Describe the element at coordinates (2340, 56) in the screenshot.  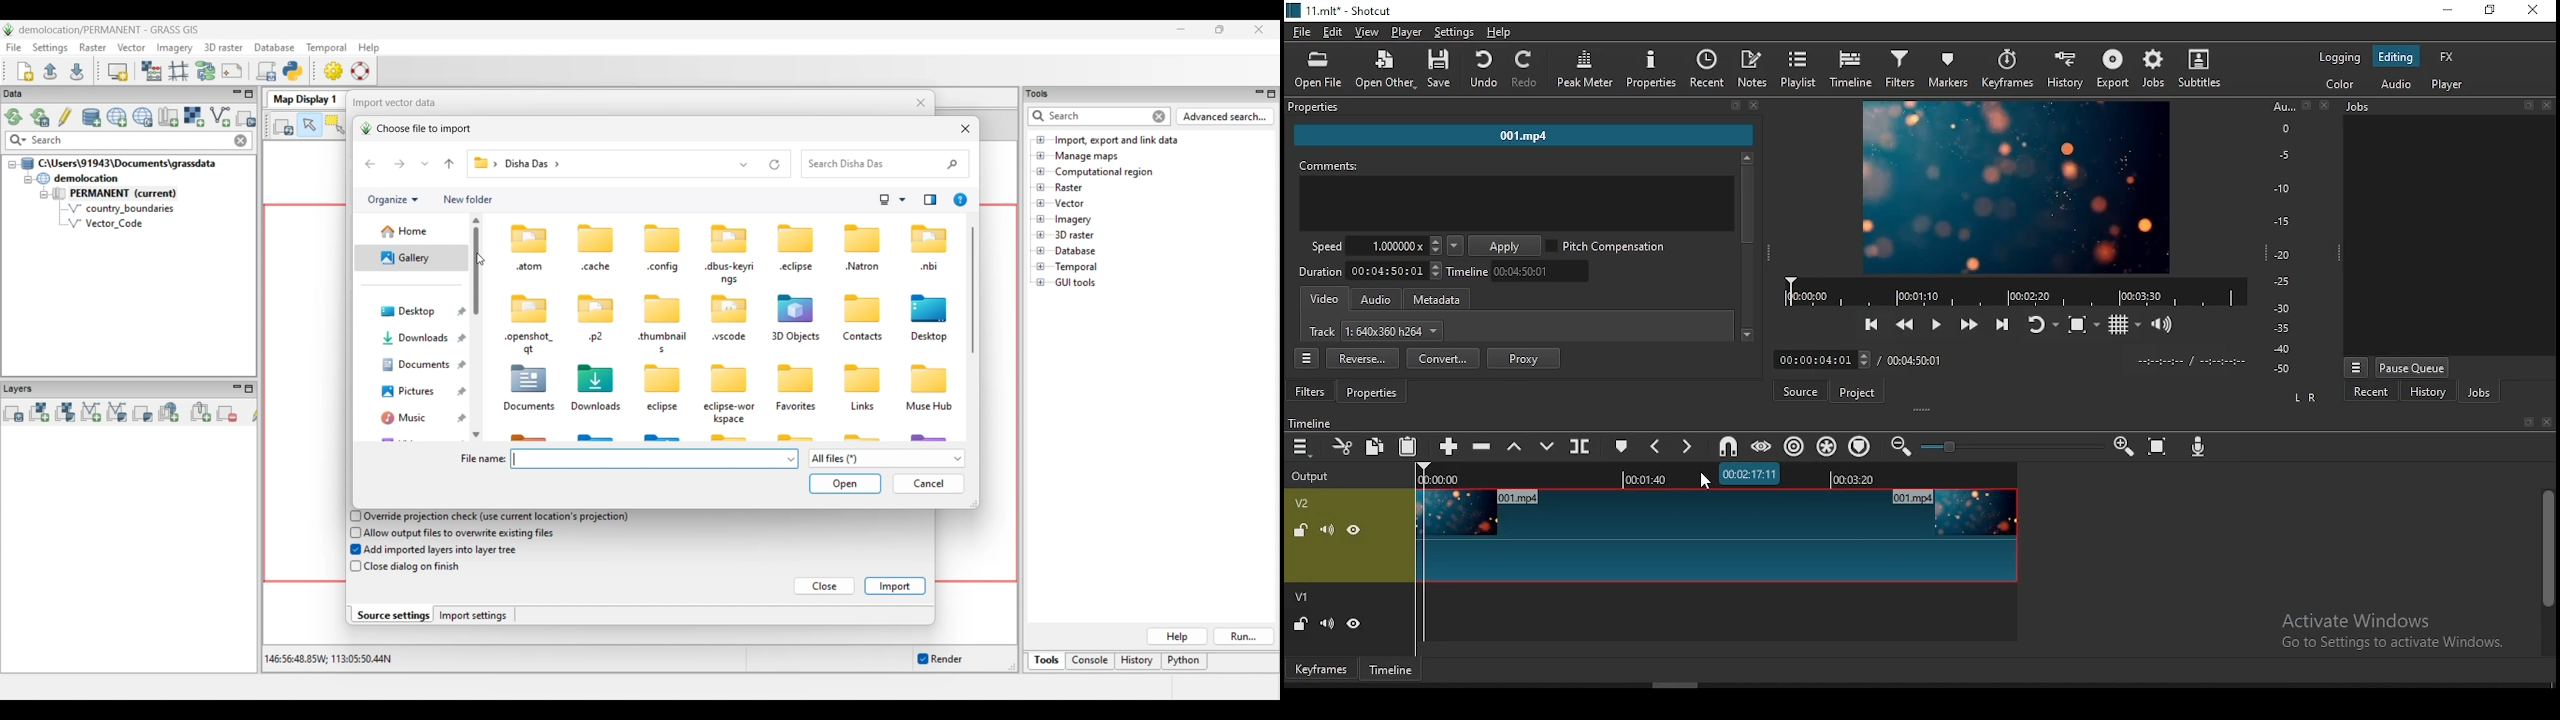
I see `logging` at that location.